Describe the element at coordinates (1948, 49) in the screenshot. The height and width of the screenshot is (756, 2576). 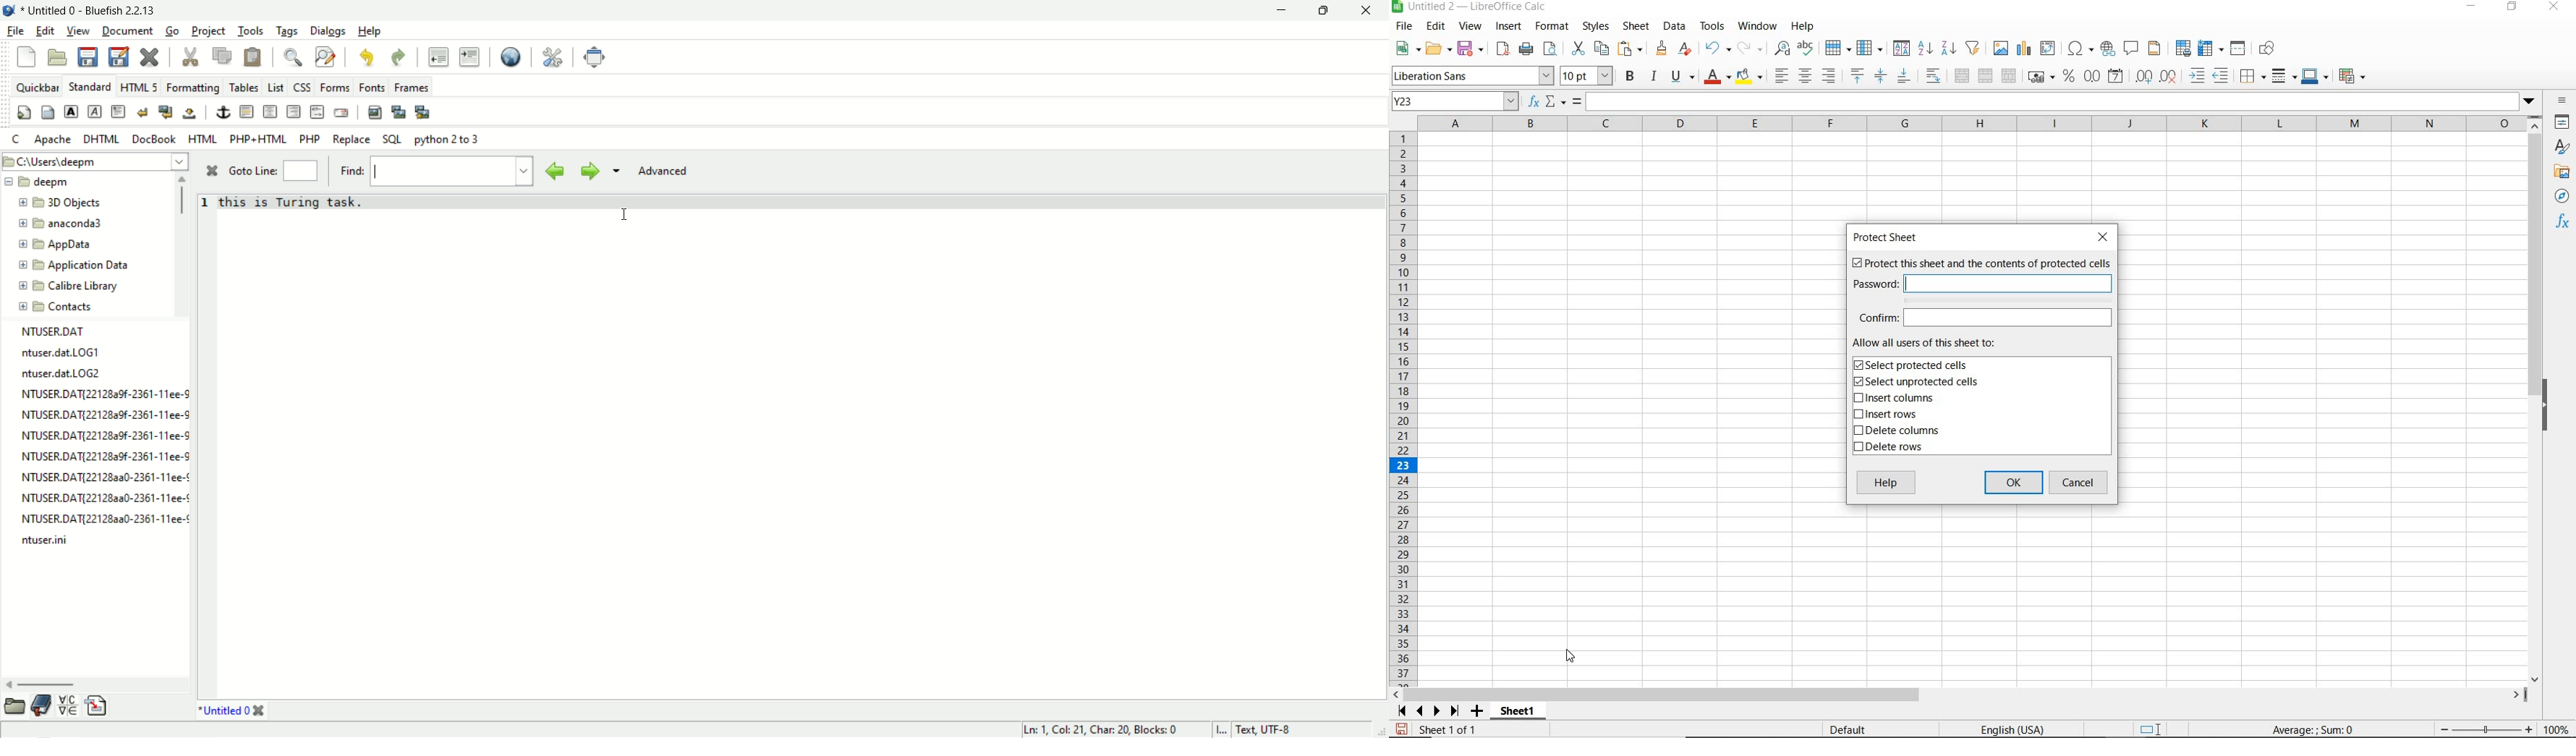
I see `SORT DESCENDING` at that location.